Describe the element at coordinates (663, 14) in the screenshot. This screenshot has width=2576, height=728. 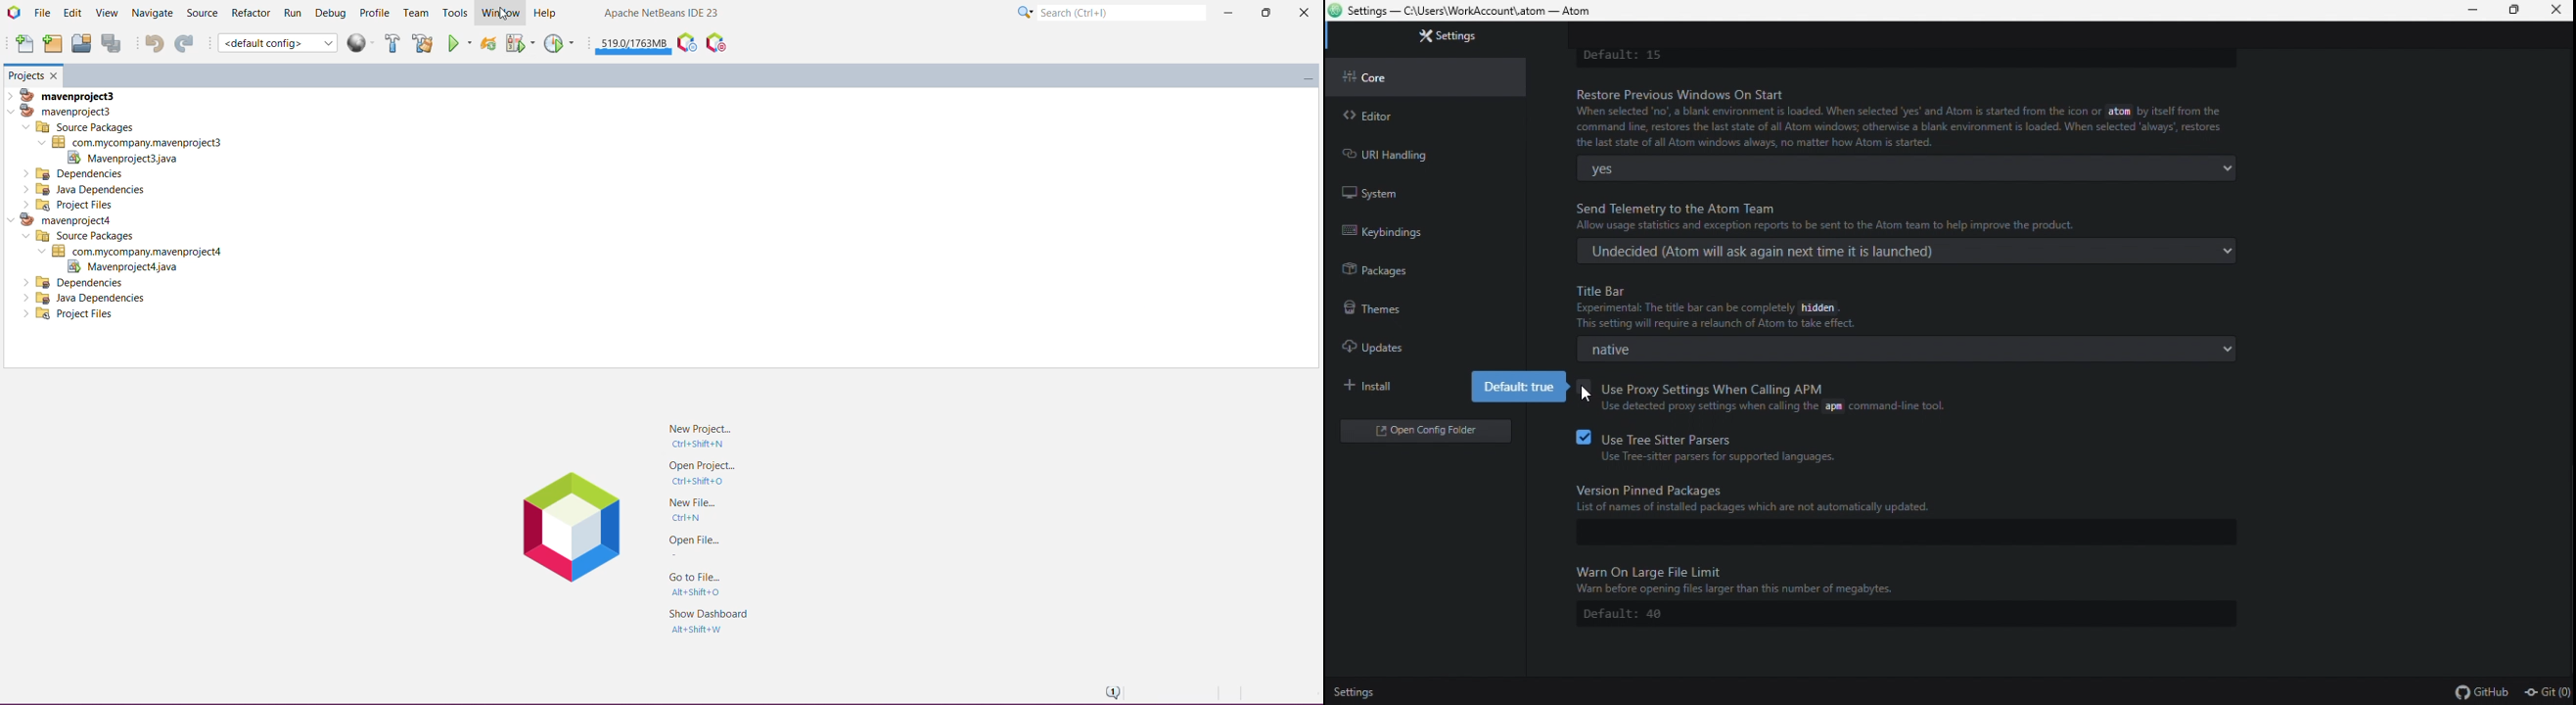
I see `Application Name and Version Name` at that location.